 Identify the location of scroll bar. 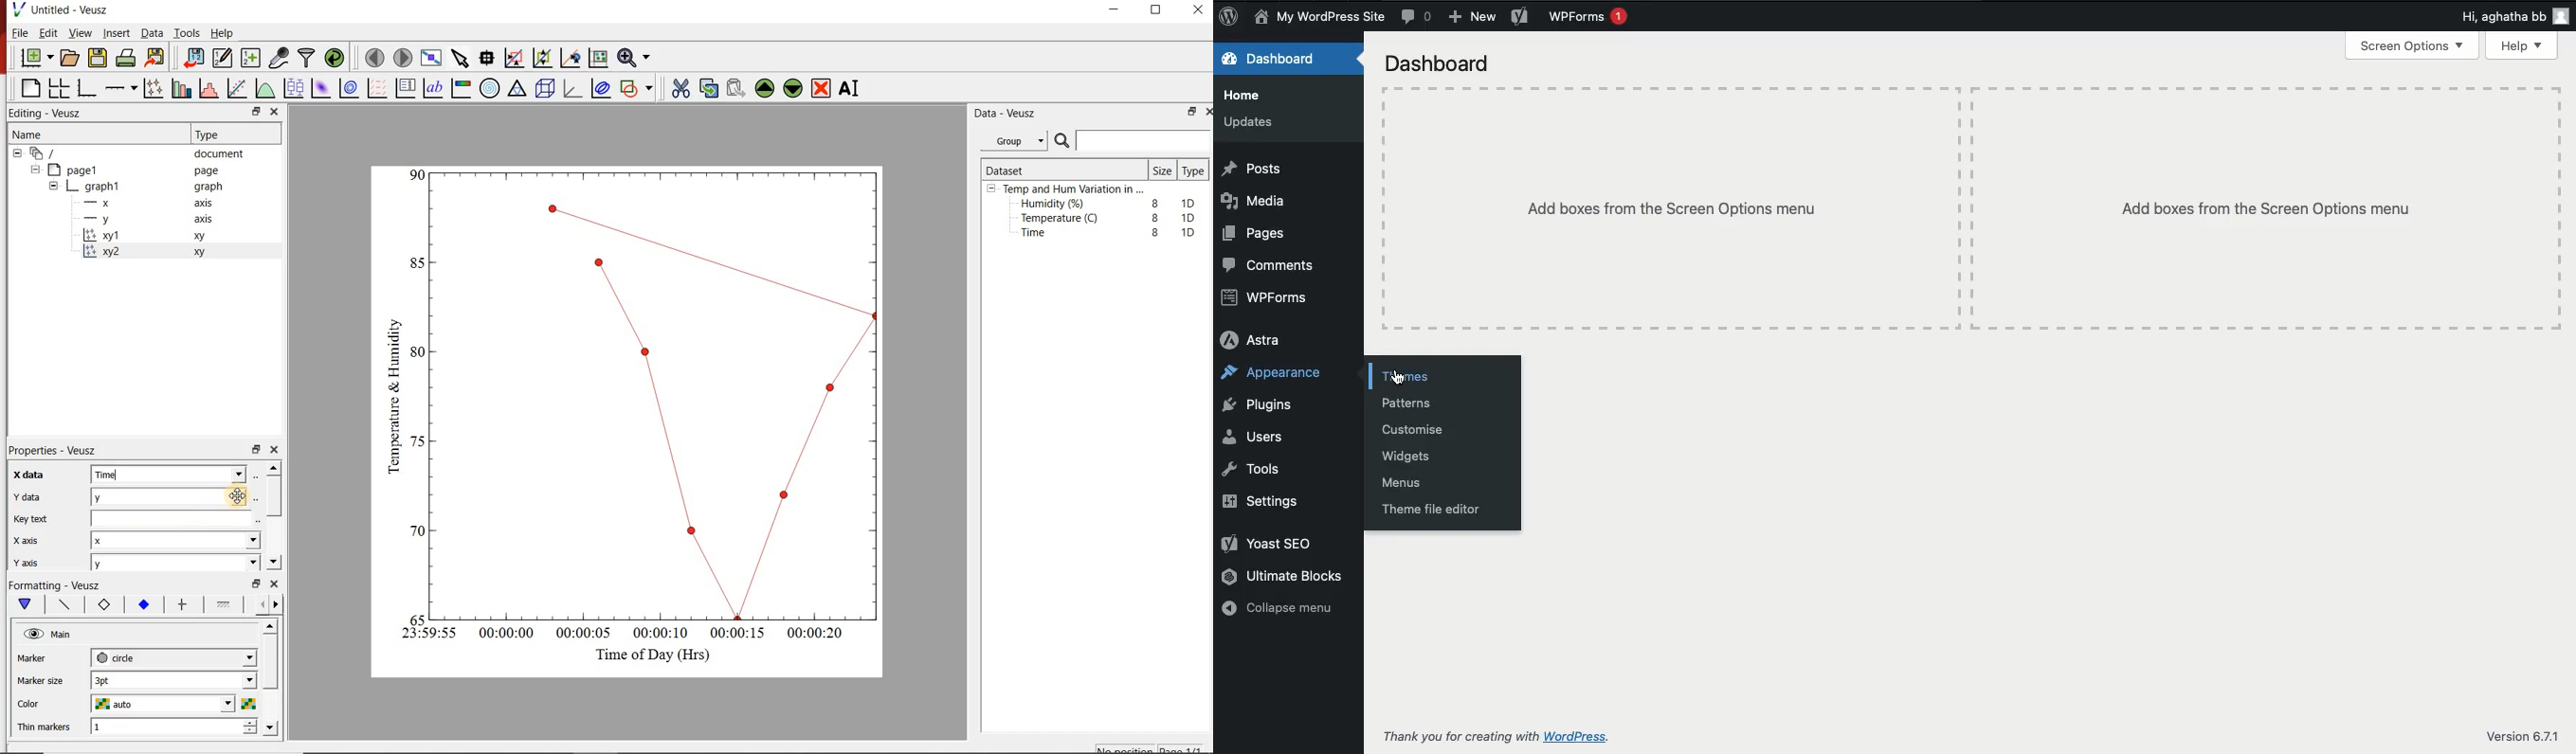
(276, 514).